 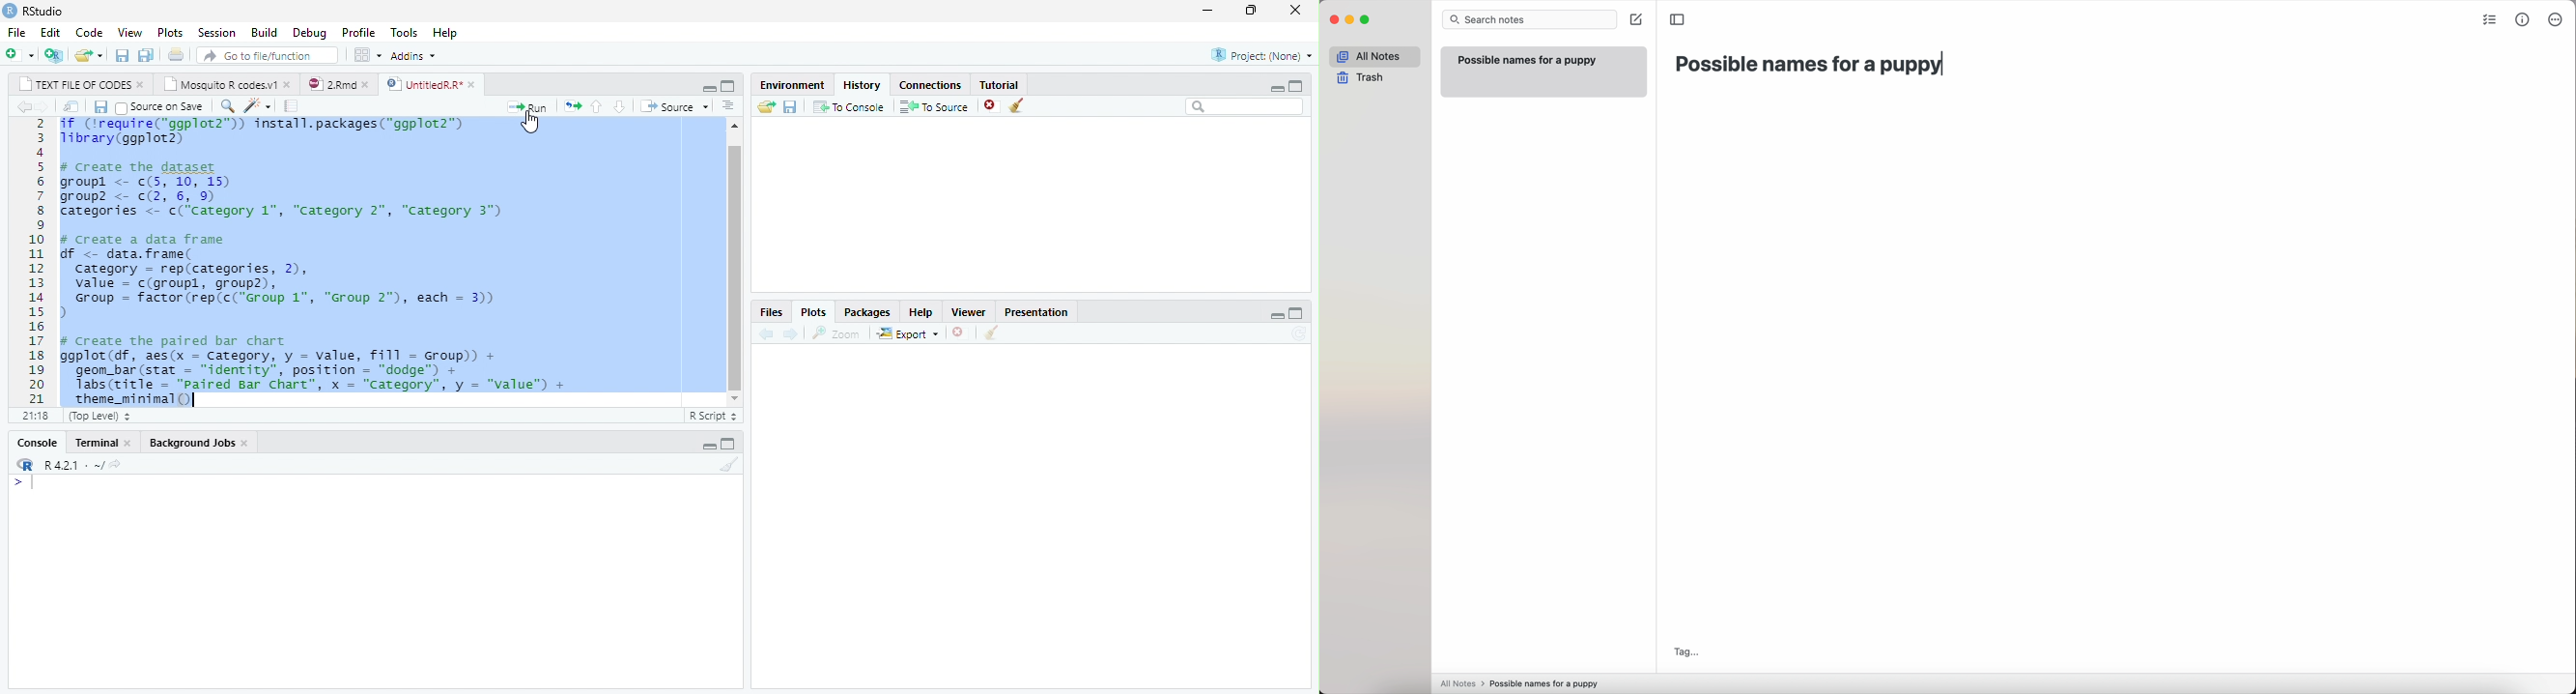 What do you see at coordinates (969, 311) in the screenshot?
I see `viewer` at bounding box center [969, 311].